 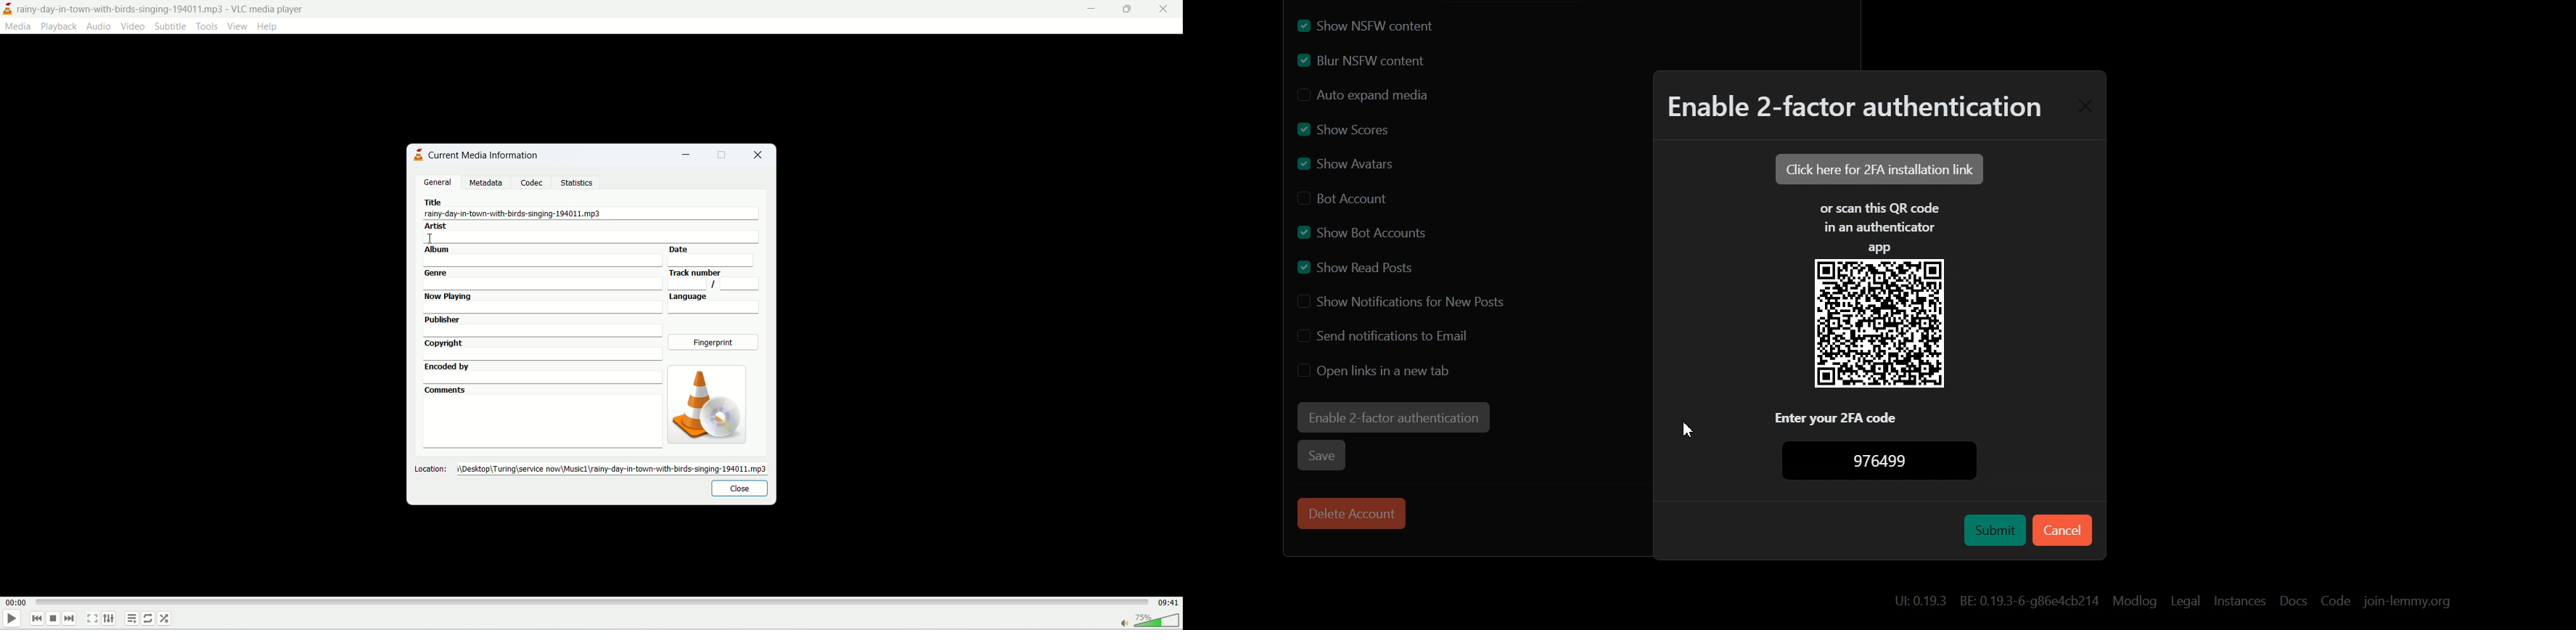 I want to click on y-day-in-town-with-birds-singing-194011.mp3 - VLC media player, so click(x=175, y=9).